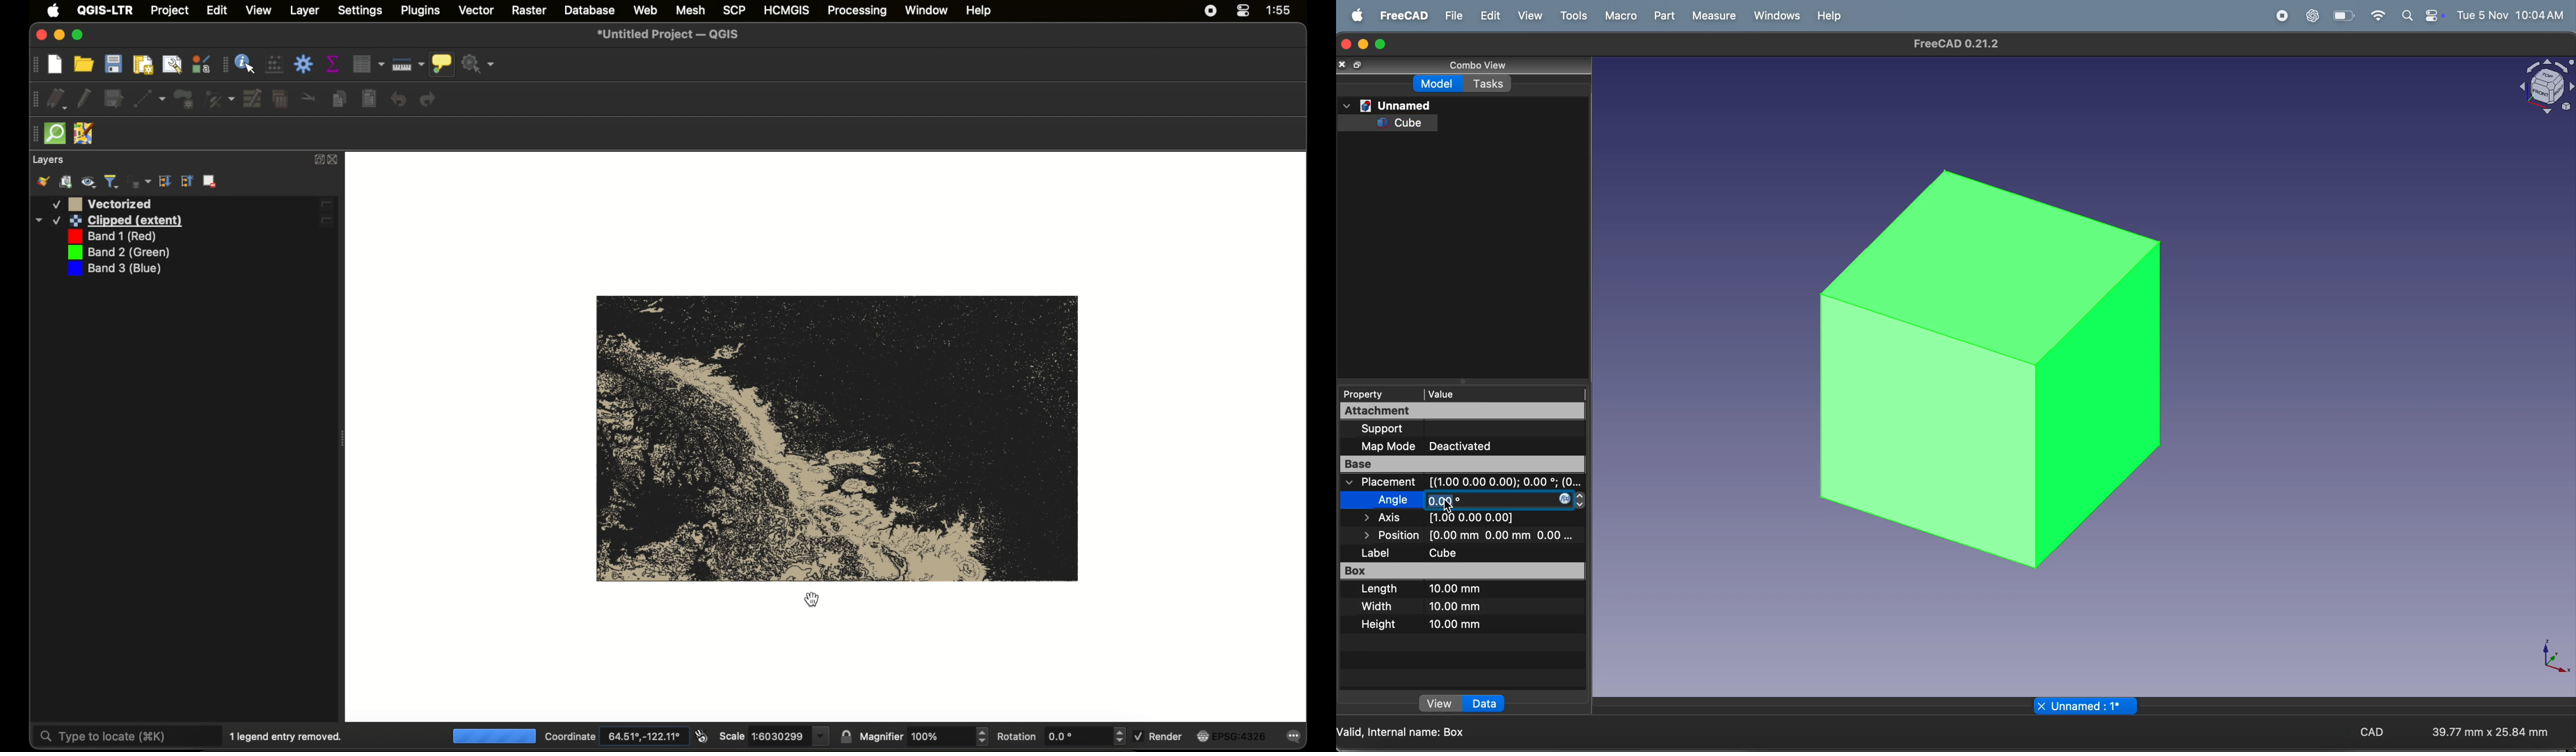  I want to click on maximize, so click(79, 36).